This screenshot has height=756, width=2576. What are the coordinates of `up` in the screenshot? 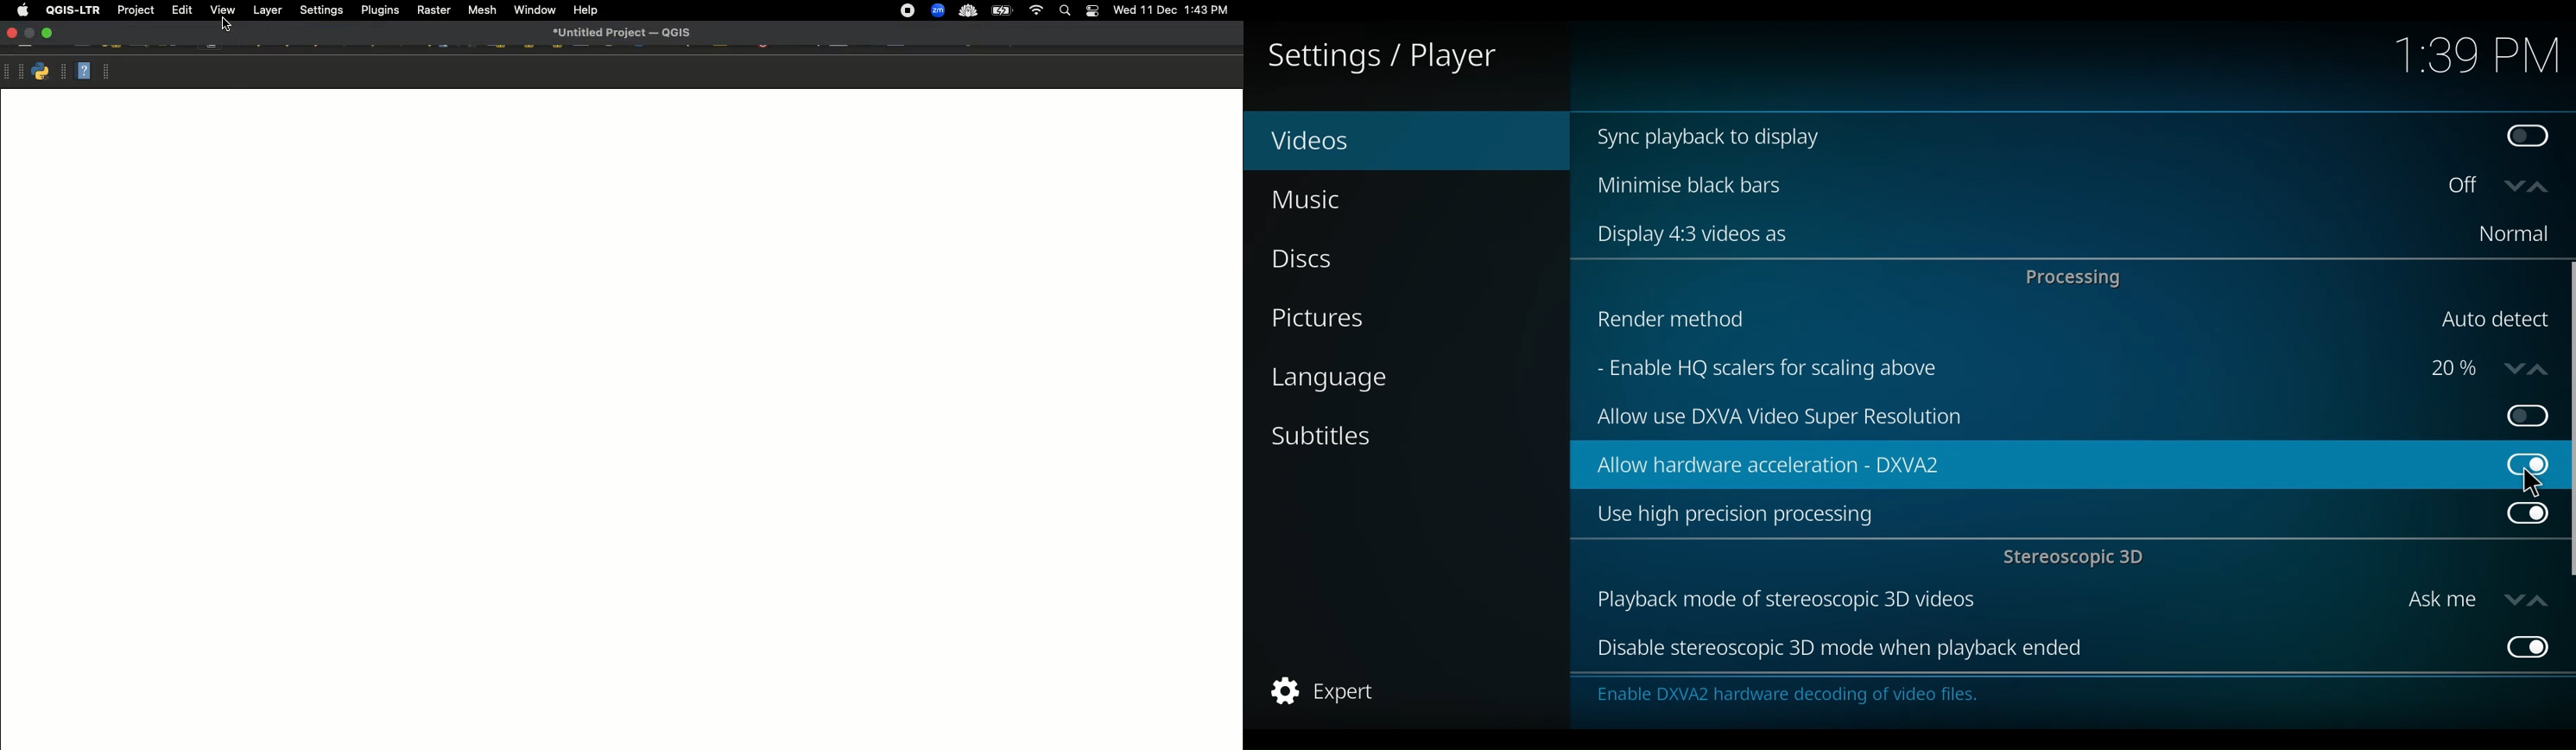 It's located at (2542, 188).